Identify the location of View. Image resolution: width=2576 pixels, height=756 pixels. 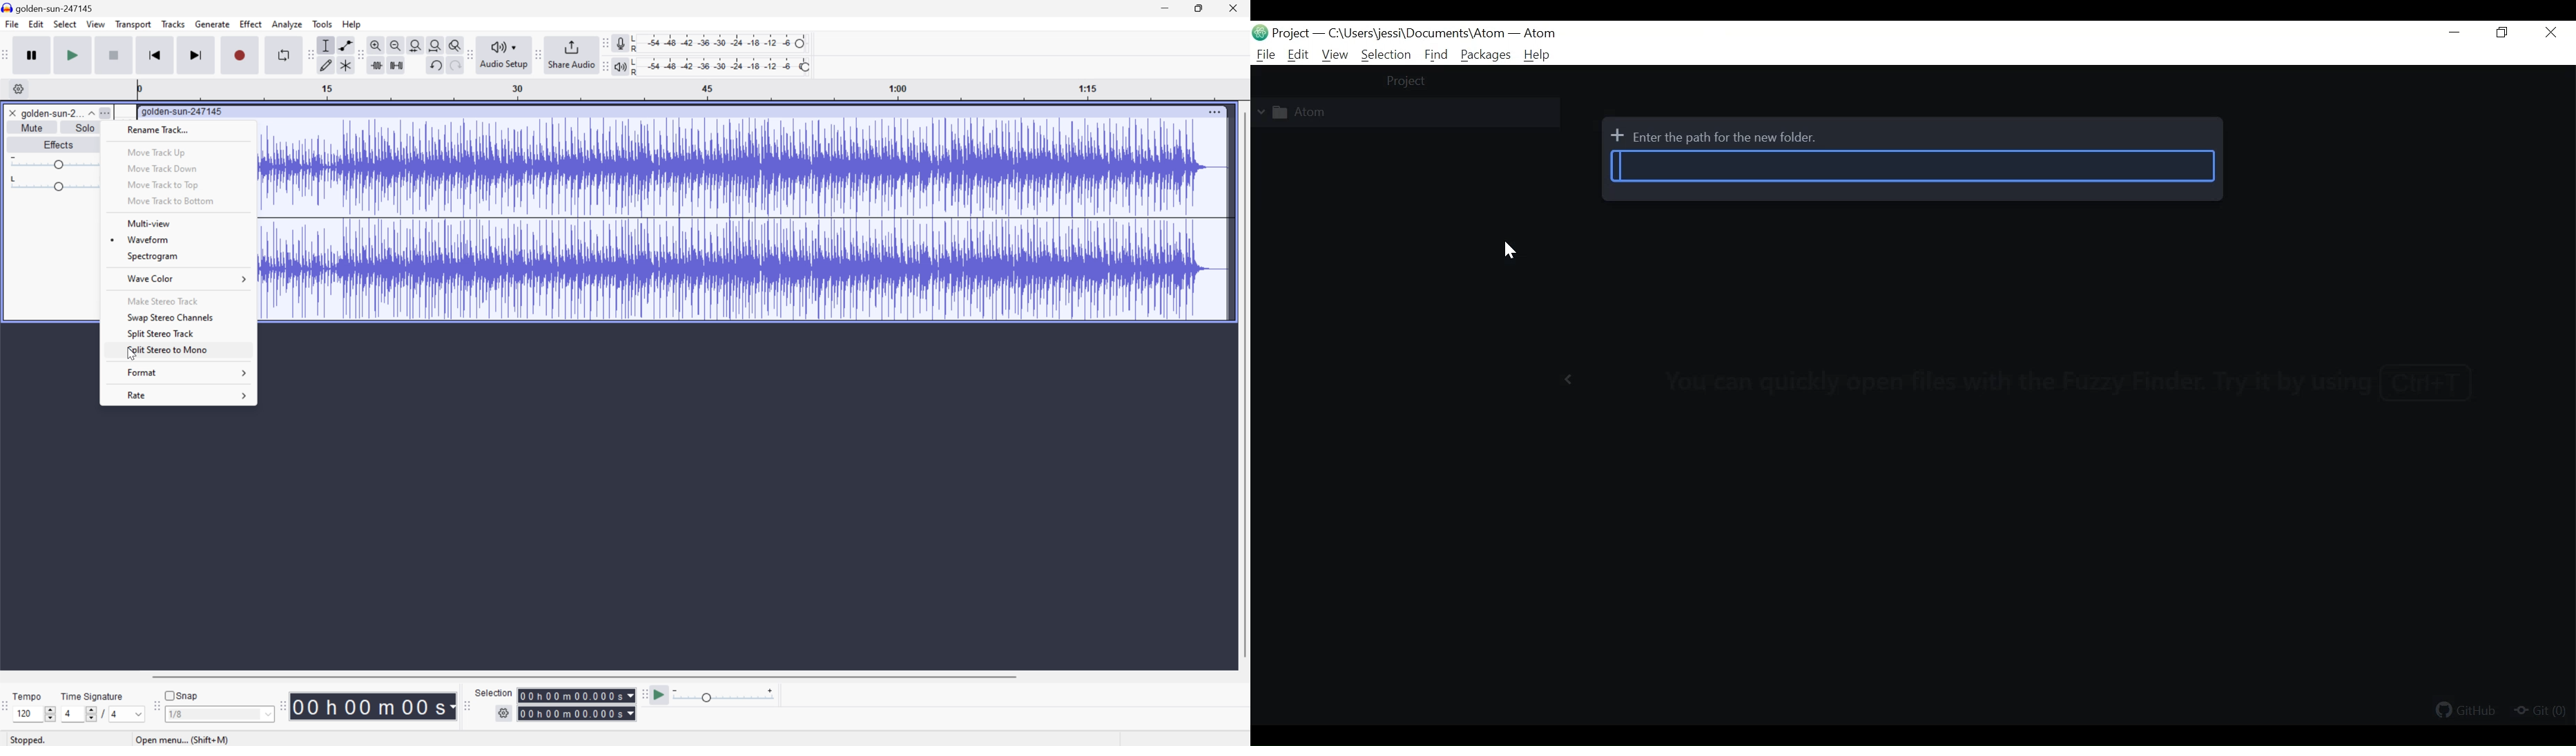
(96, 23).